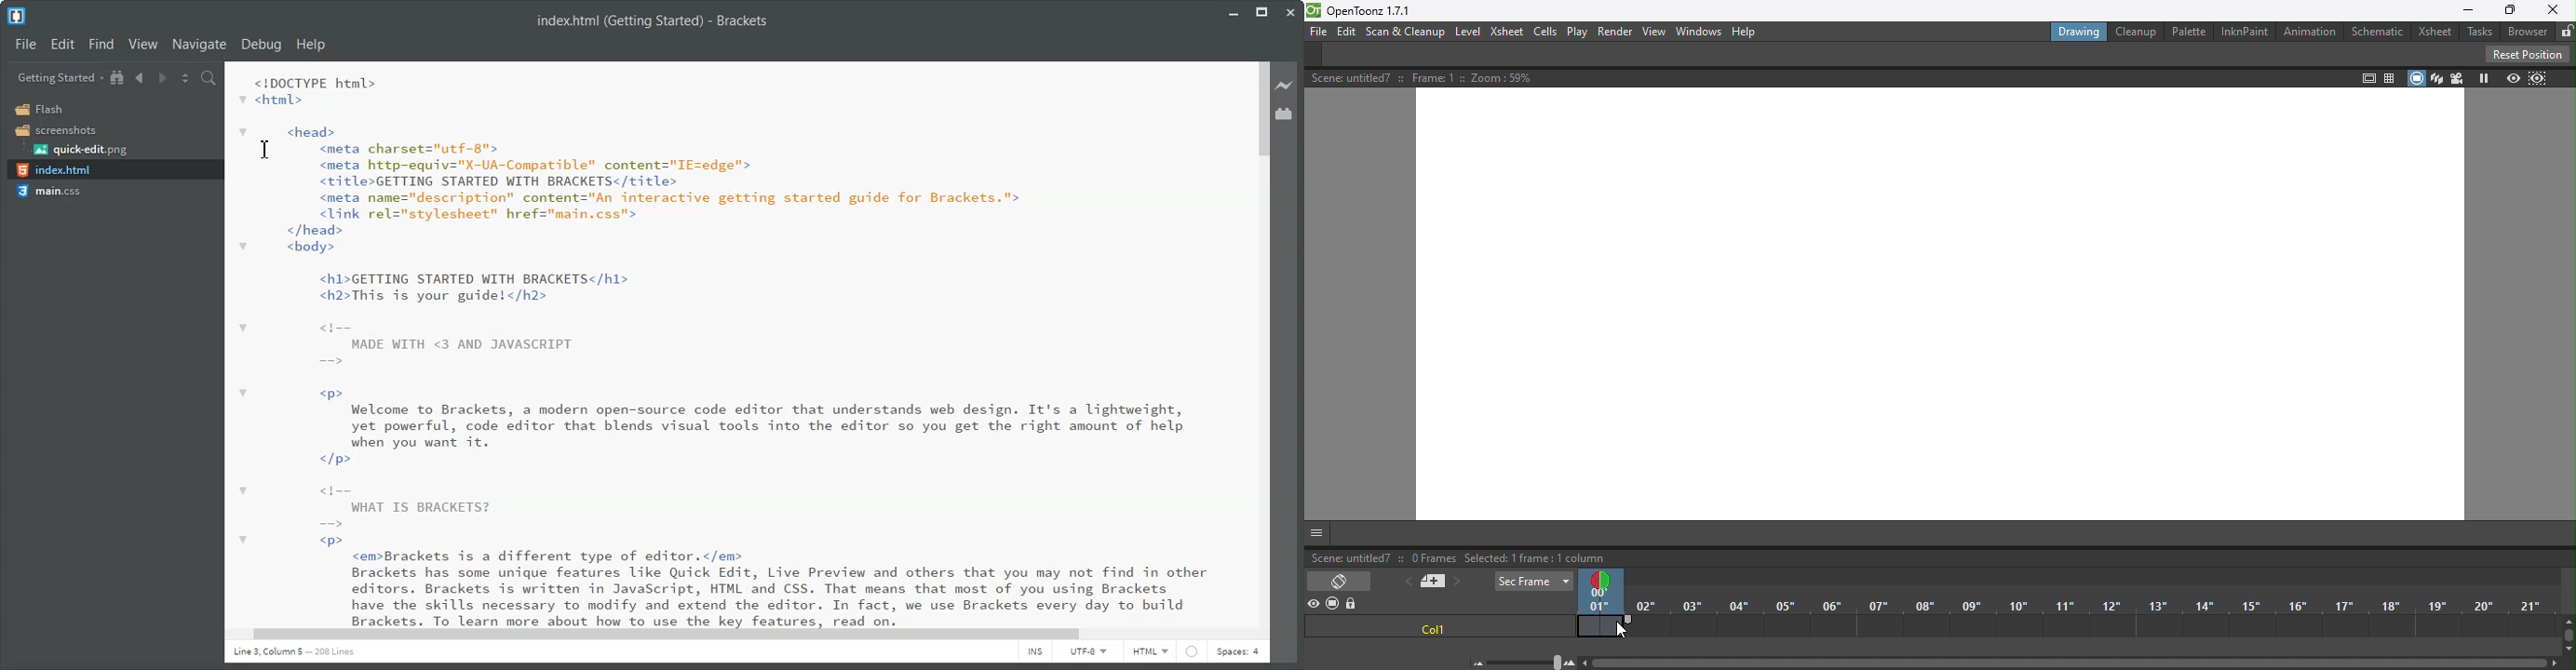  I want to click on Horizontal Scroll bar , so click(736, 635).